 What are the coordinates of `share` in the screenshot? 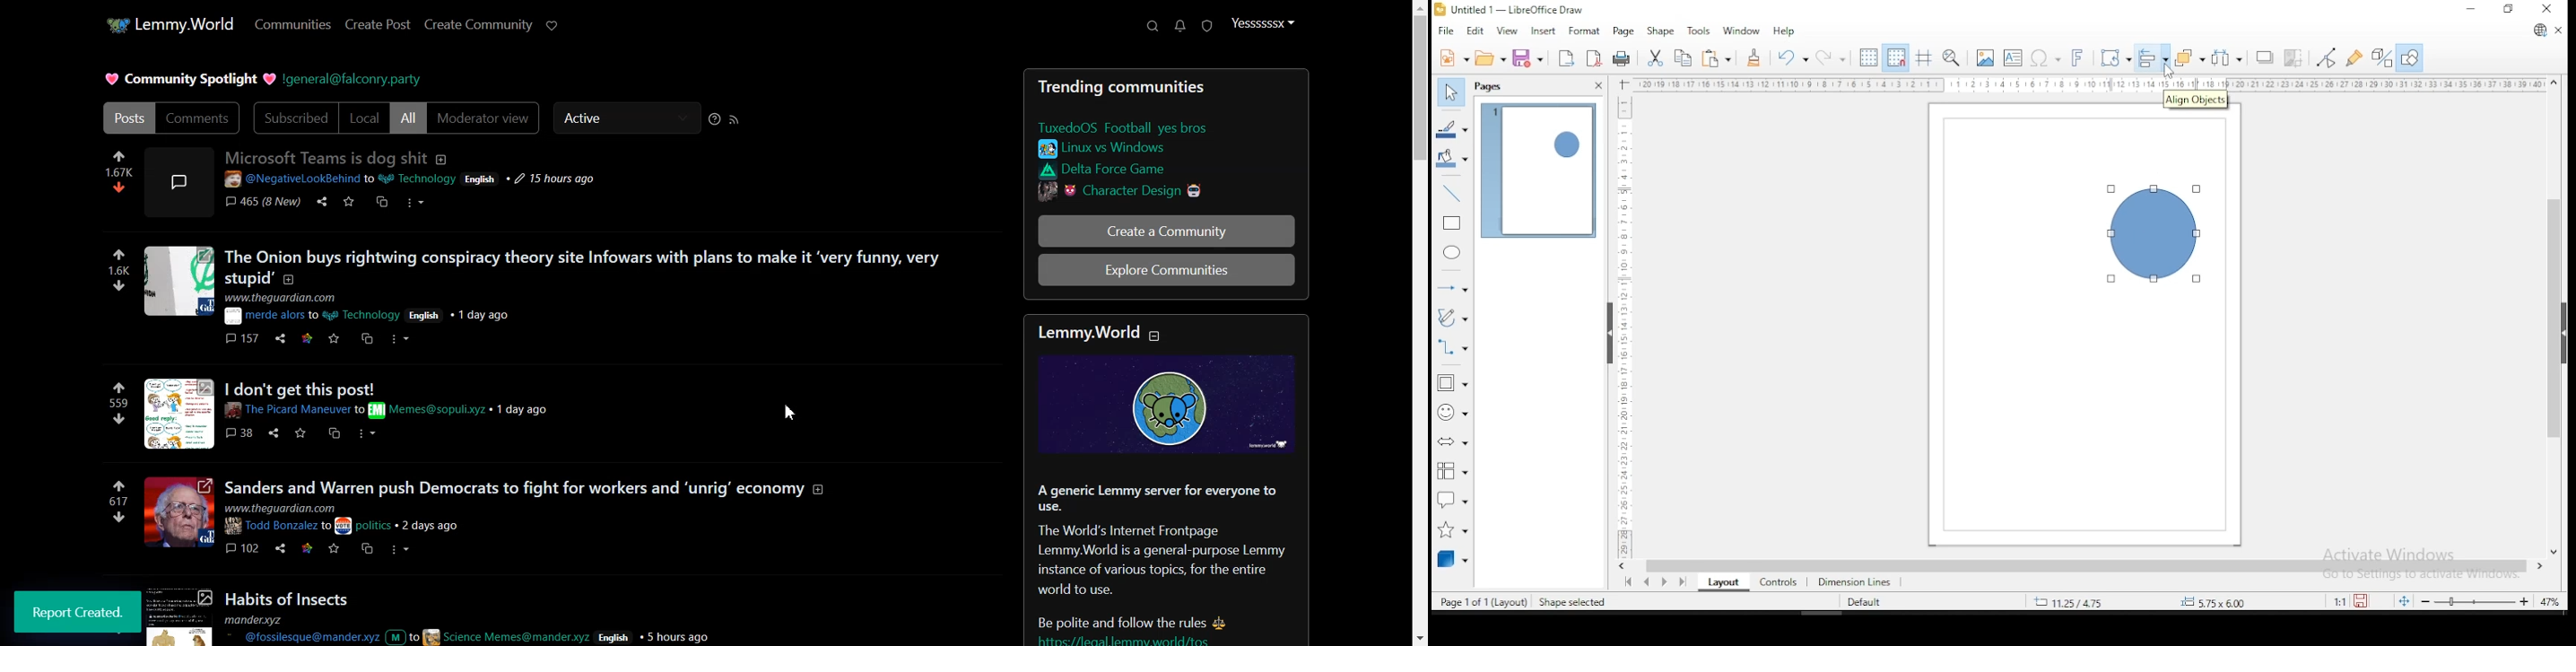 It's located at (280, 340).